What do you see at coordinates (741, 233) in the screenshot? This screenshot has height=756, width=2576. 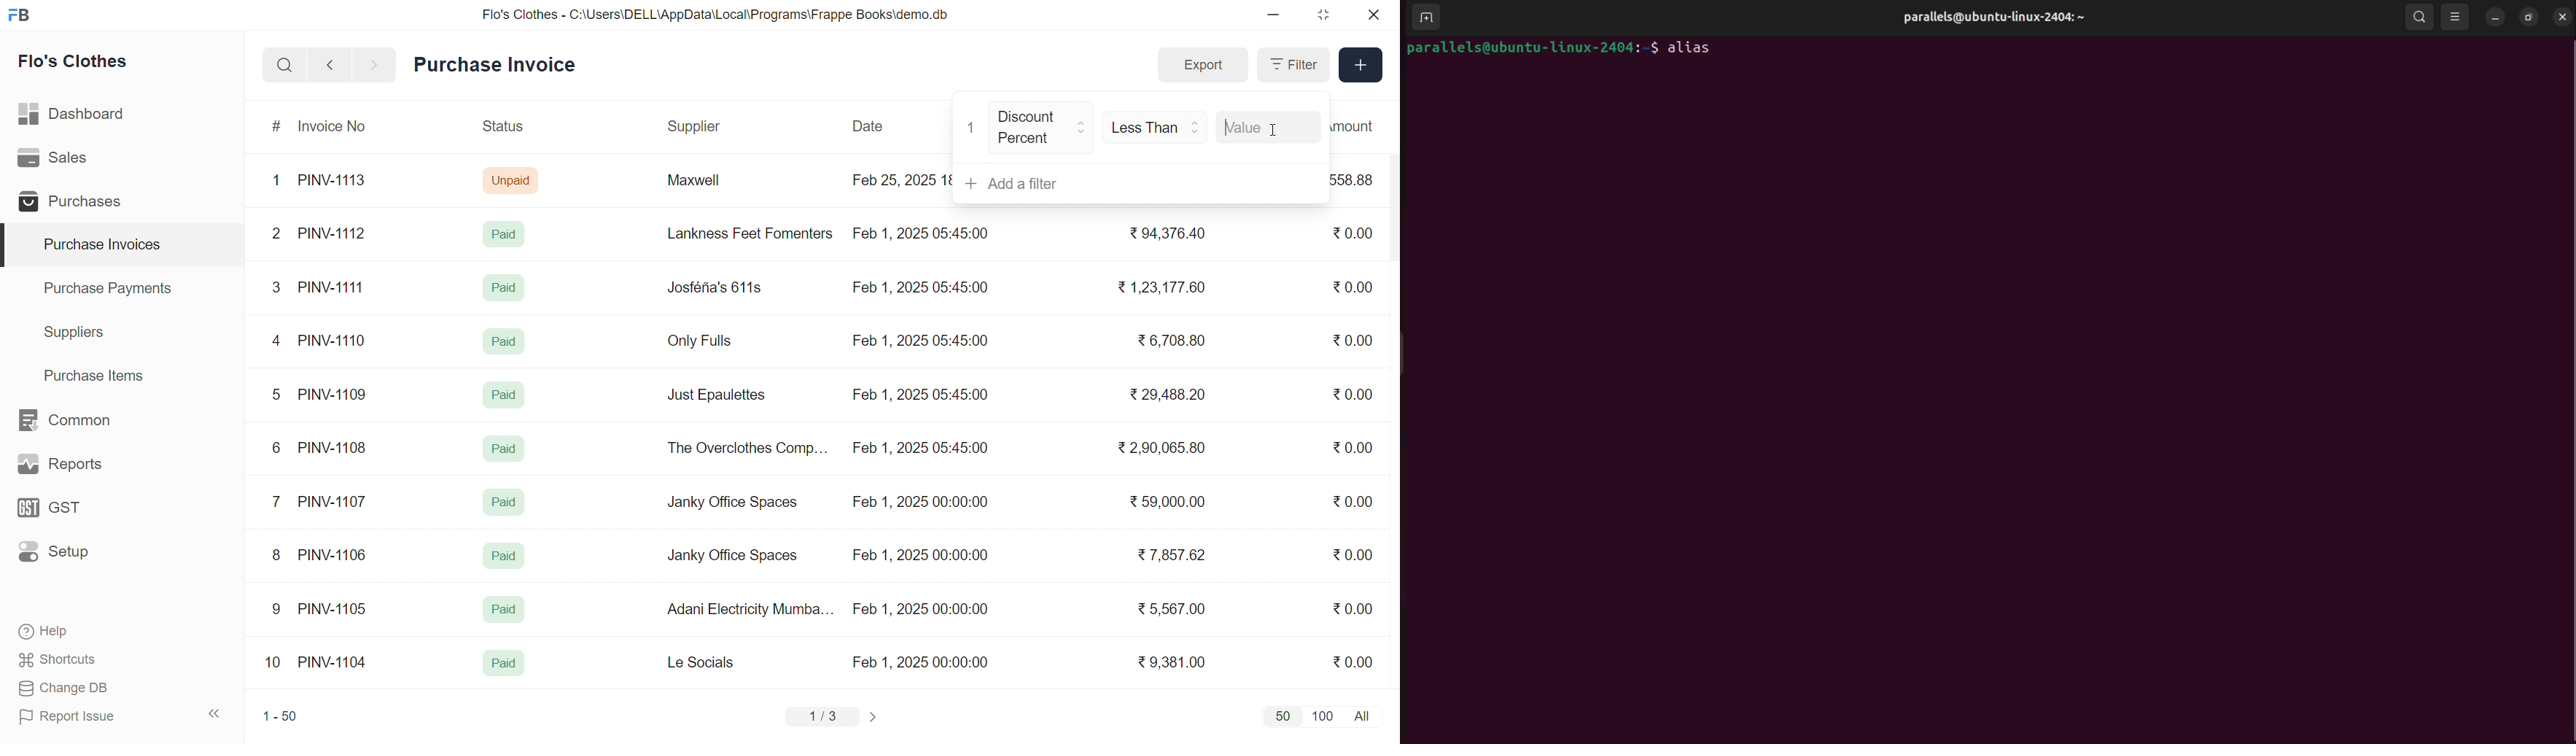 I see `Lankness Feet Fomenters` at bounding box center [741, 233].